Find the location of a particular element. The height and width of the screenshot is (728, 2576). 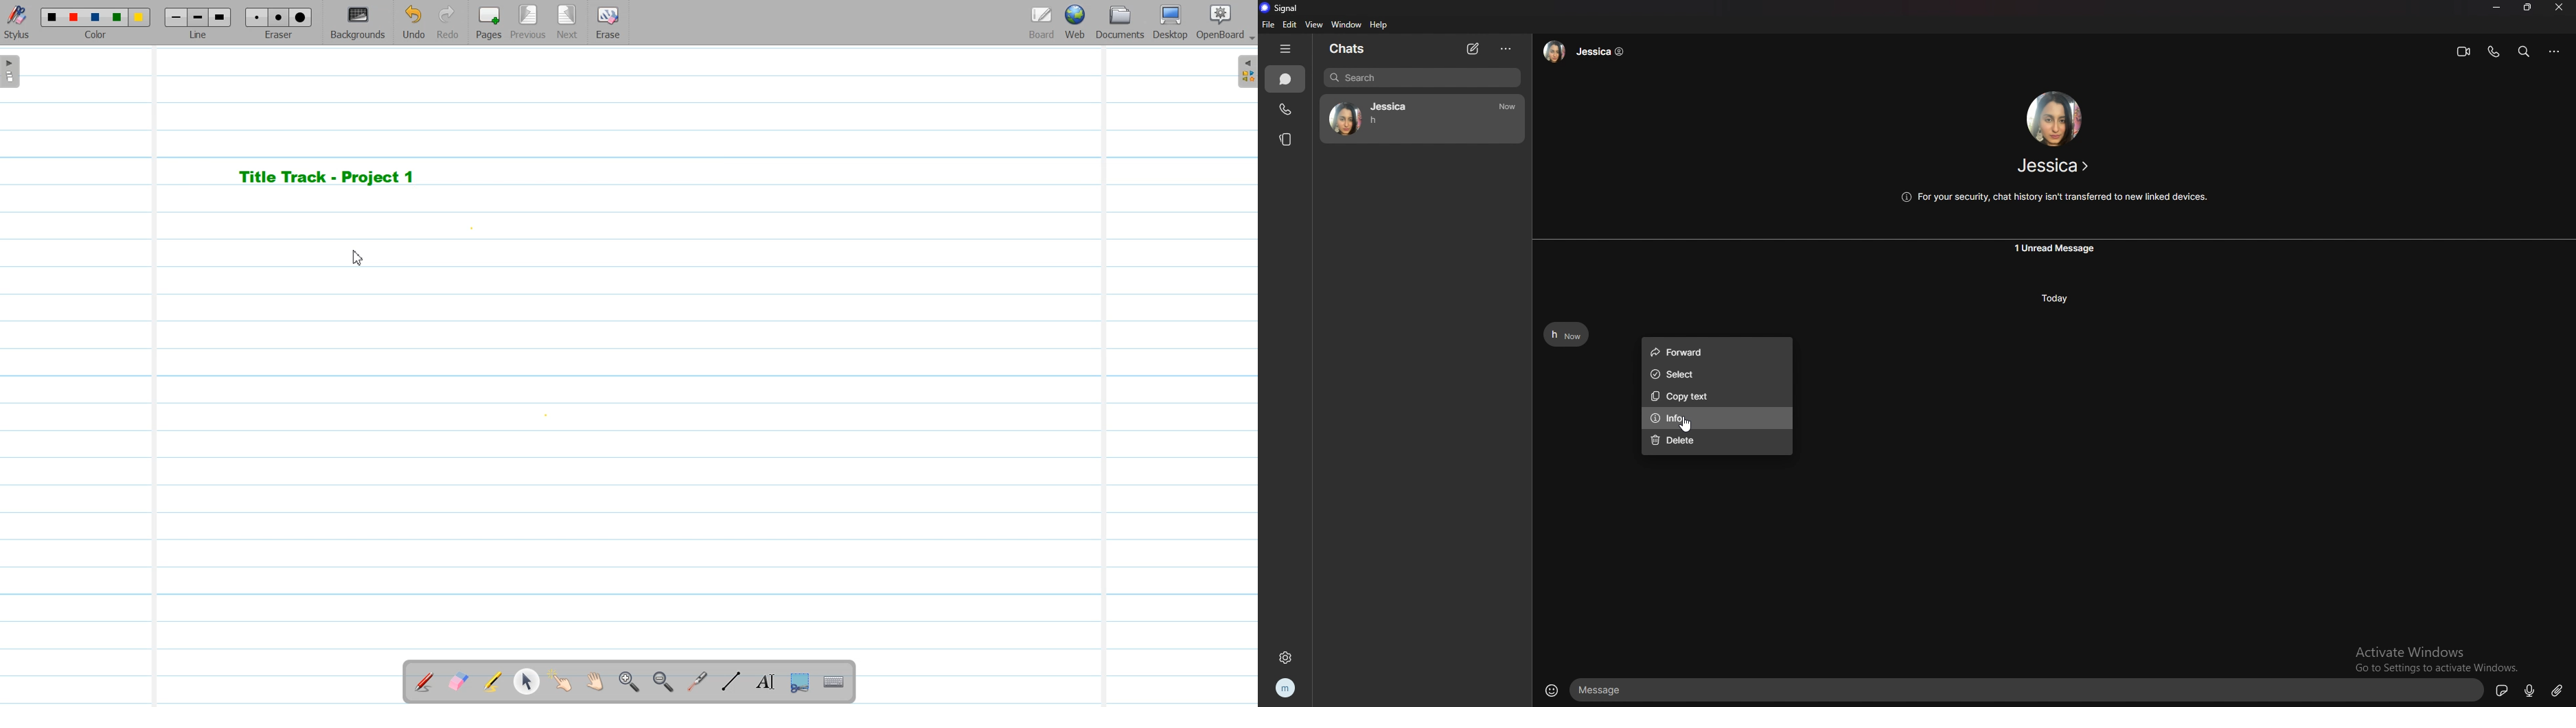

hide tabs is located at coordinates (1286, 47).